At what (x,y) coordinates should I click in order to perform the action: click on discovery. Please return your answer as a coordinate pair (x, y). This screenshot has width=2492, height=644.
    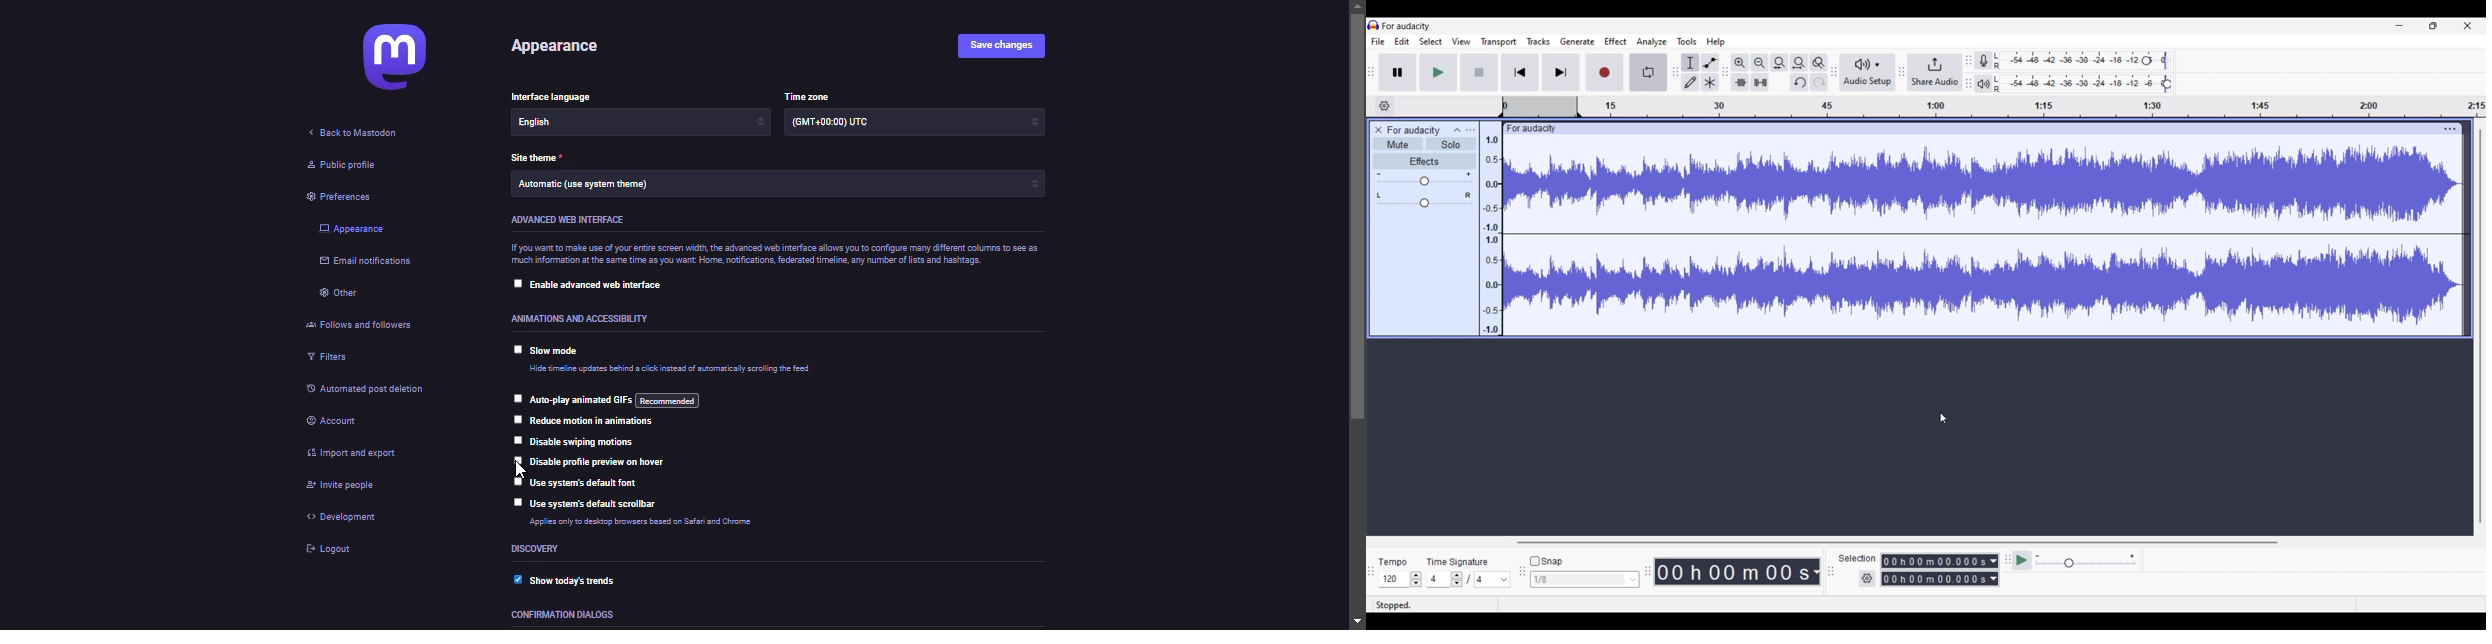
    Looking at the image, I should click on (541, 549).